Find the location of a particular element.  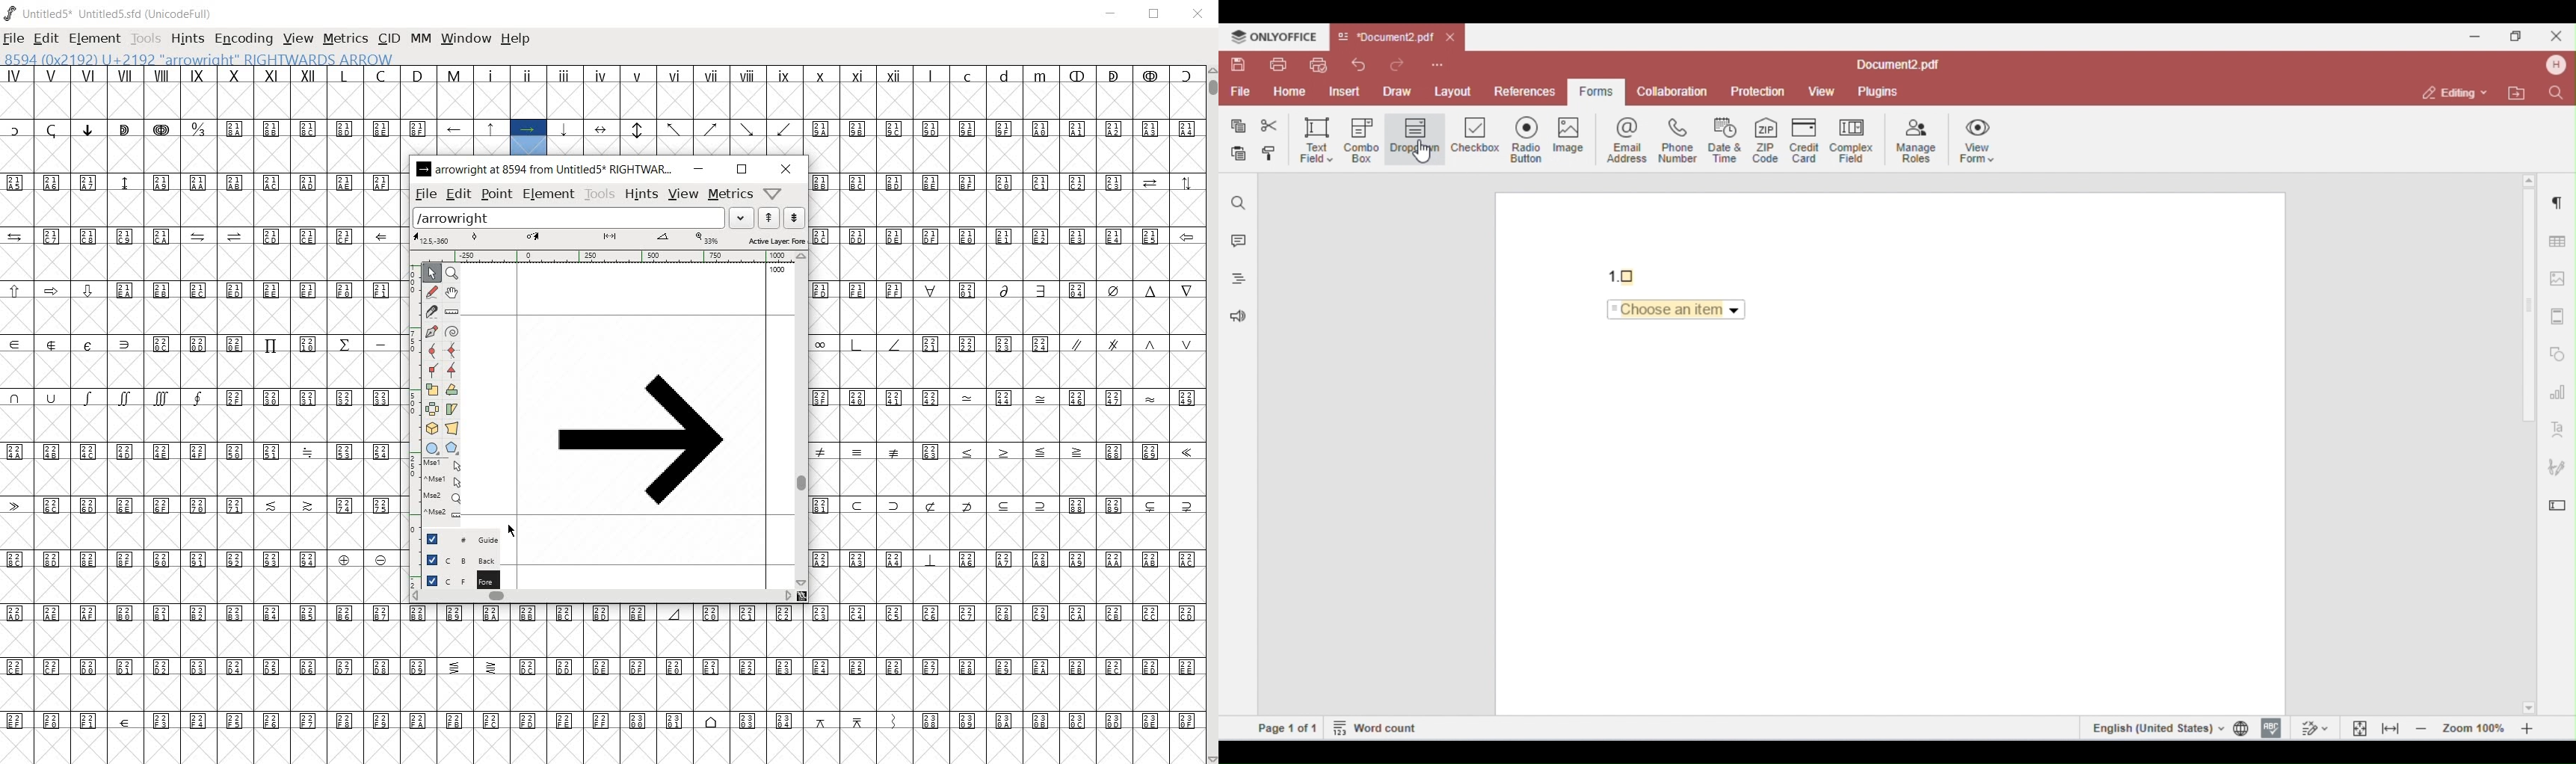

ELEMENT is located at coordinates (96, 38).